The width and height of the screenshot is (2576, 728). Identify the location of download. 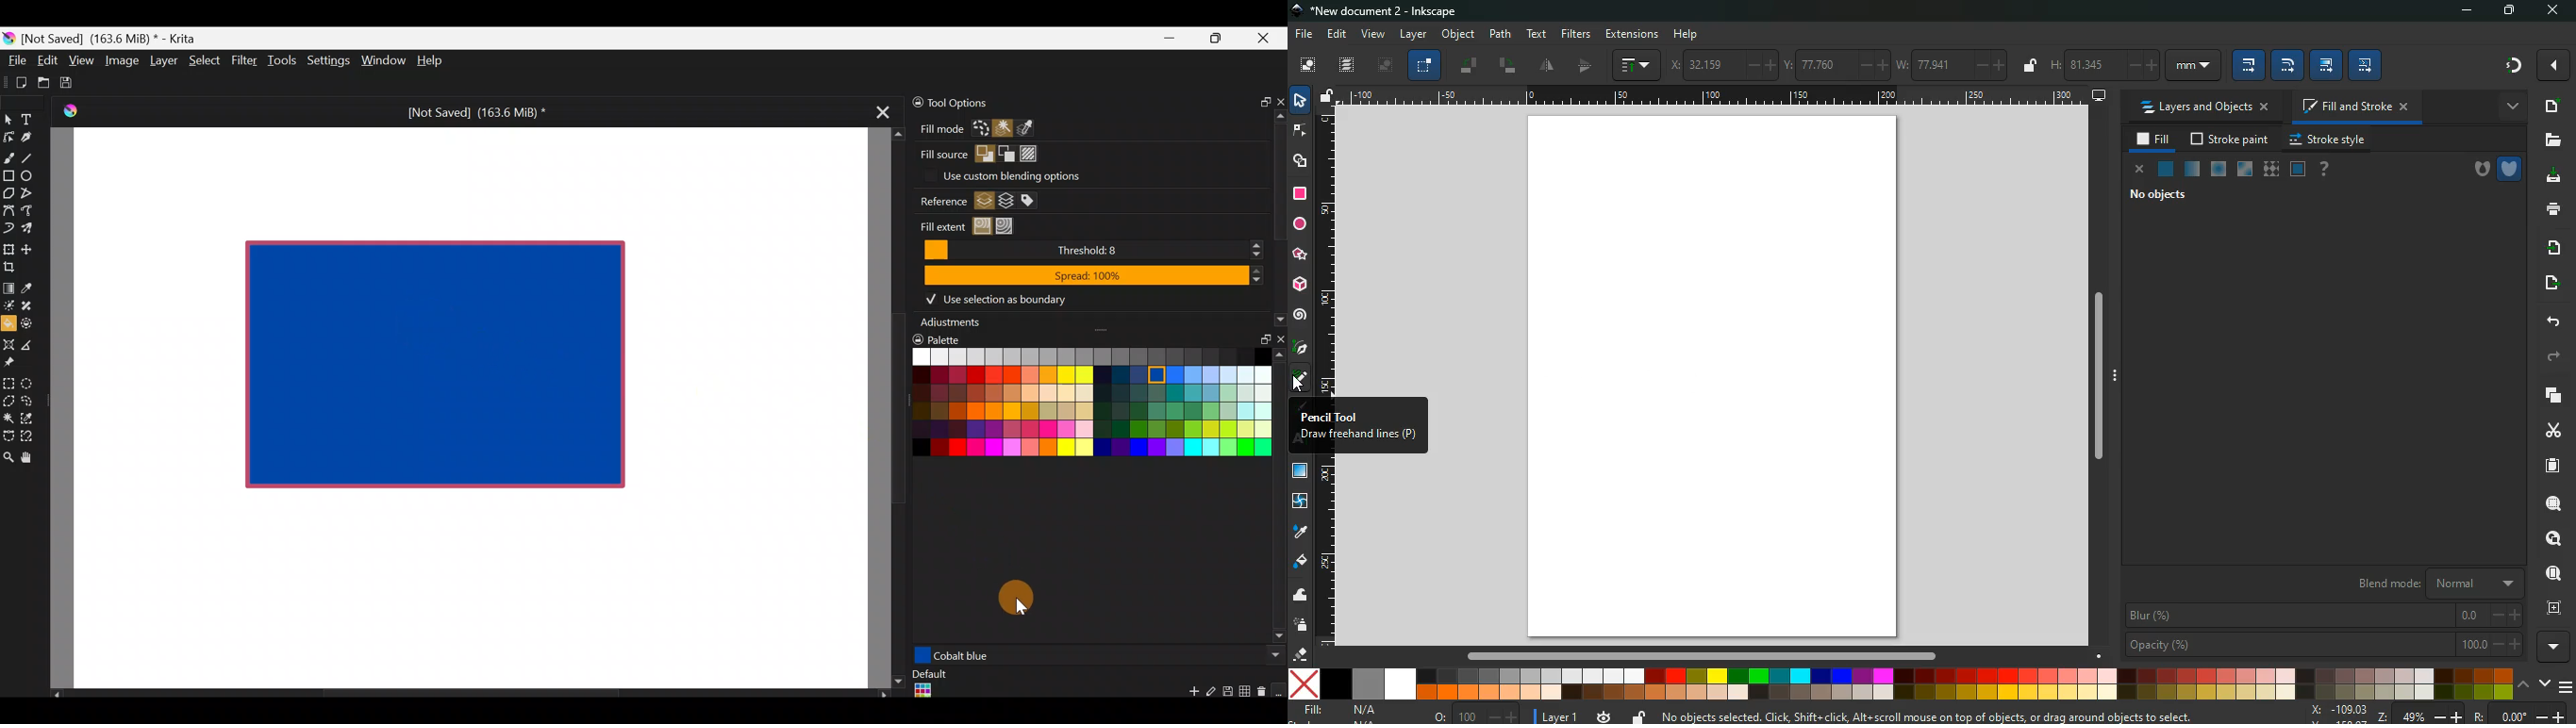
(2549, 177).